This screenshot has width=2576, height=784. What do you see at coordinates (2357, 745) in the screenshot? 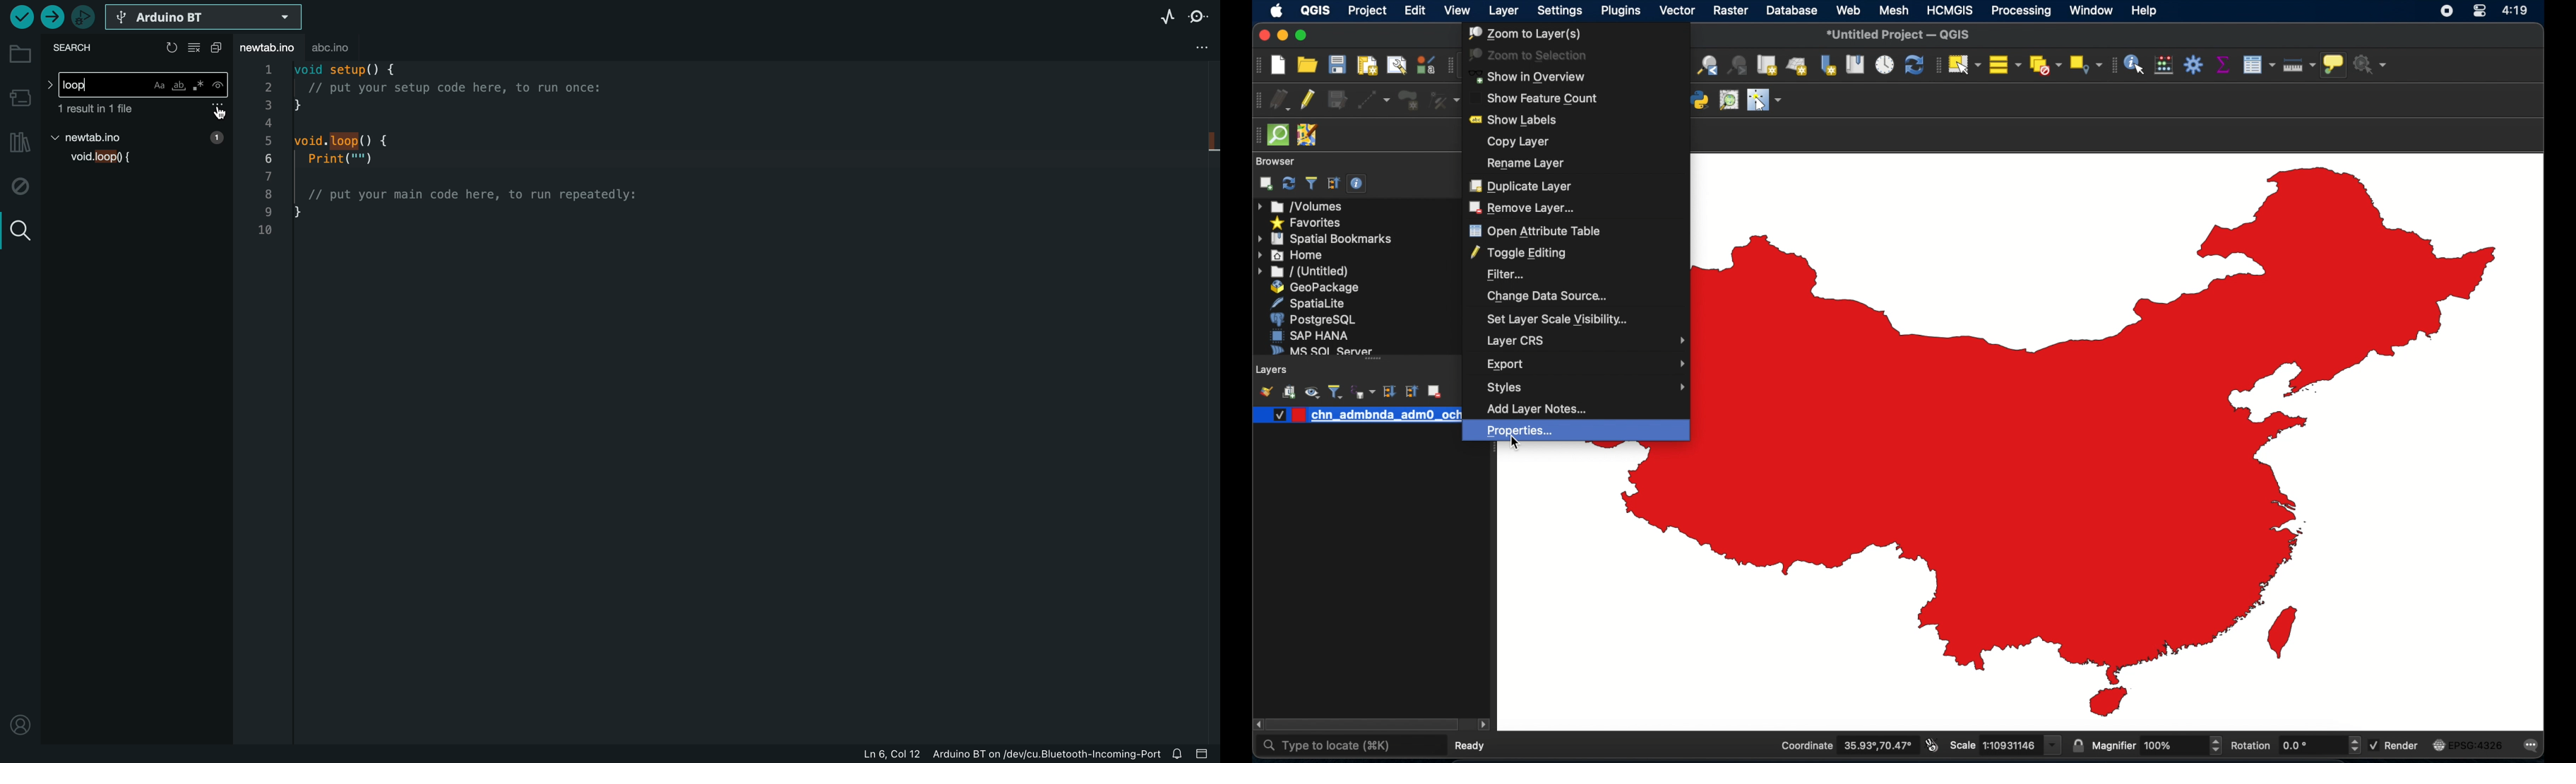
I see `increase or decrease rotation value` at bounding box center [2357, 745].